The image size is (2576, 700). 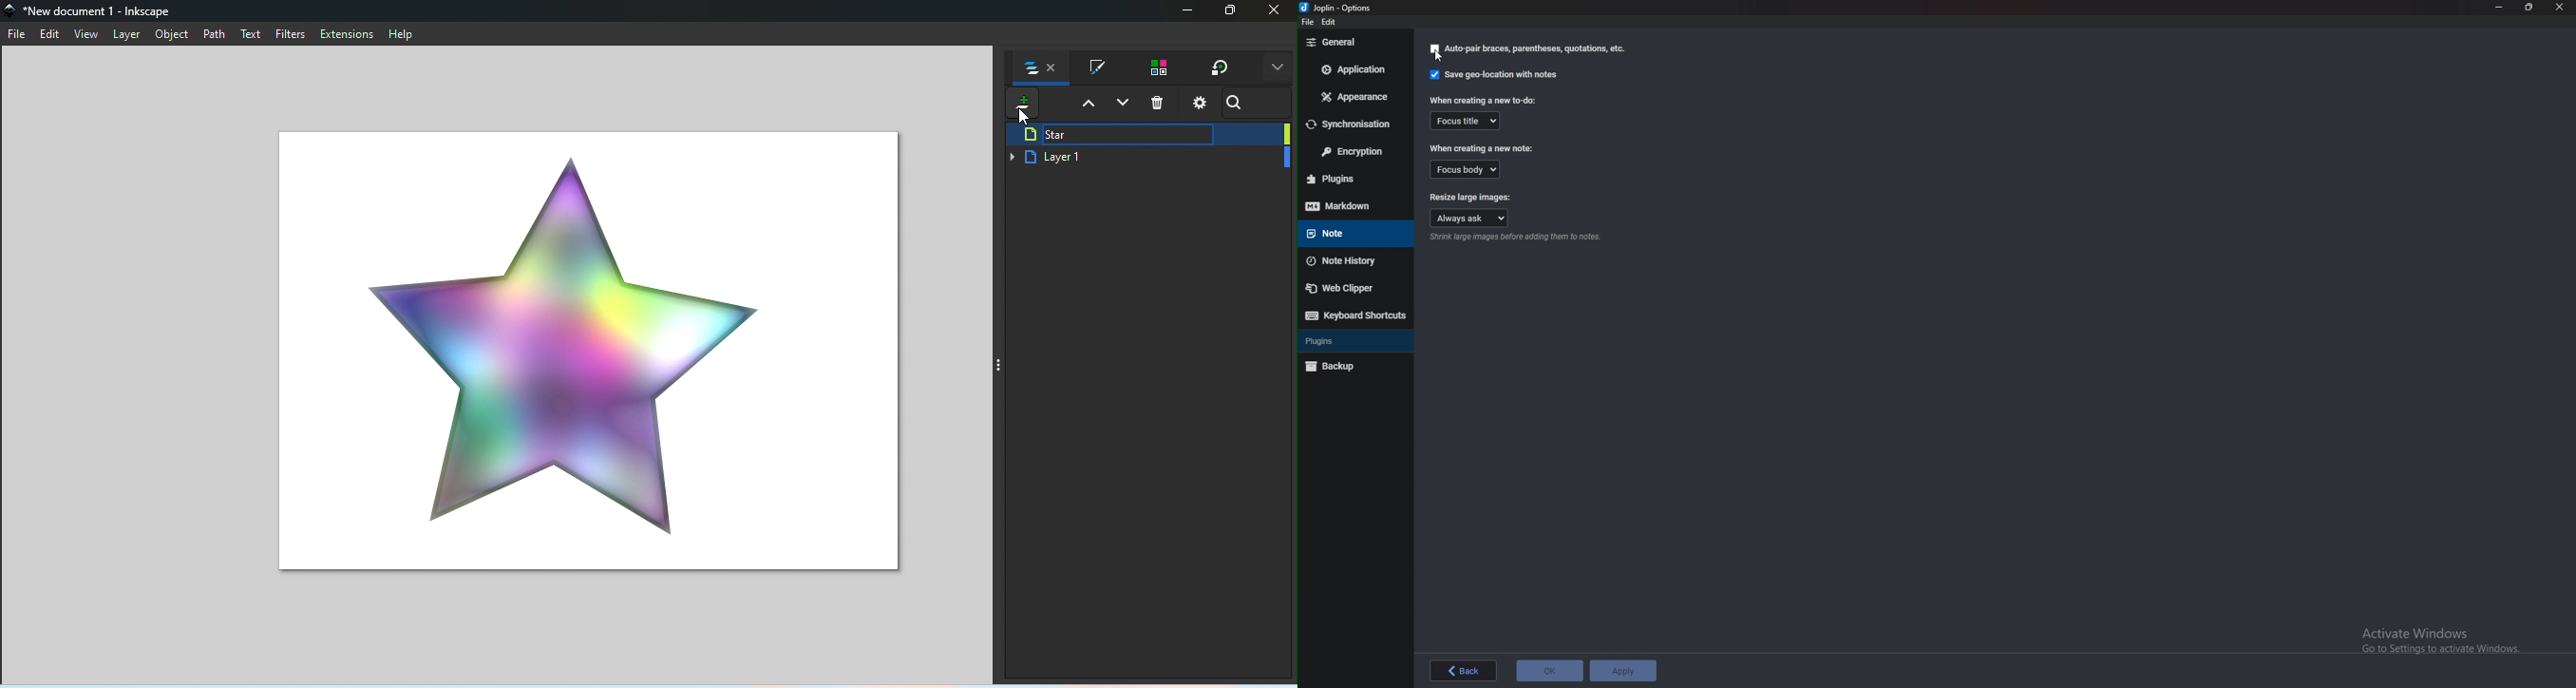 I want to click on file, so click(x=1309, y=23).